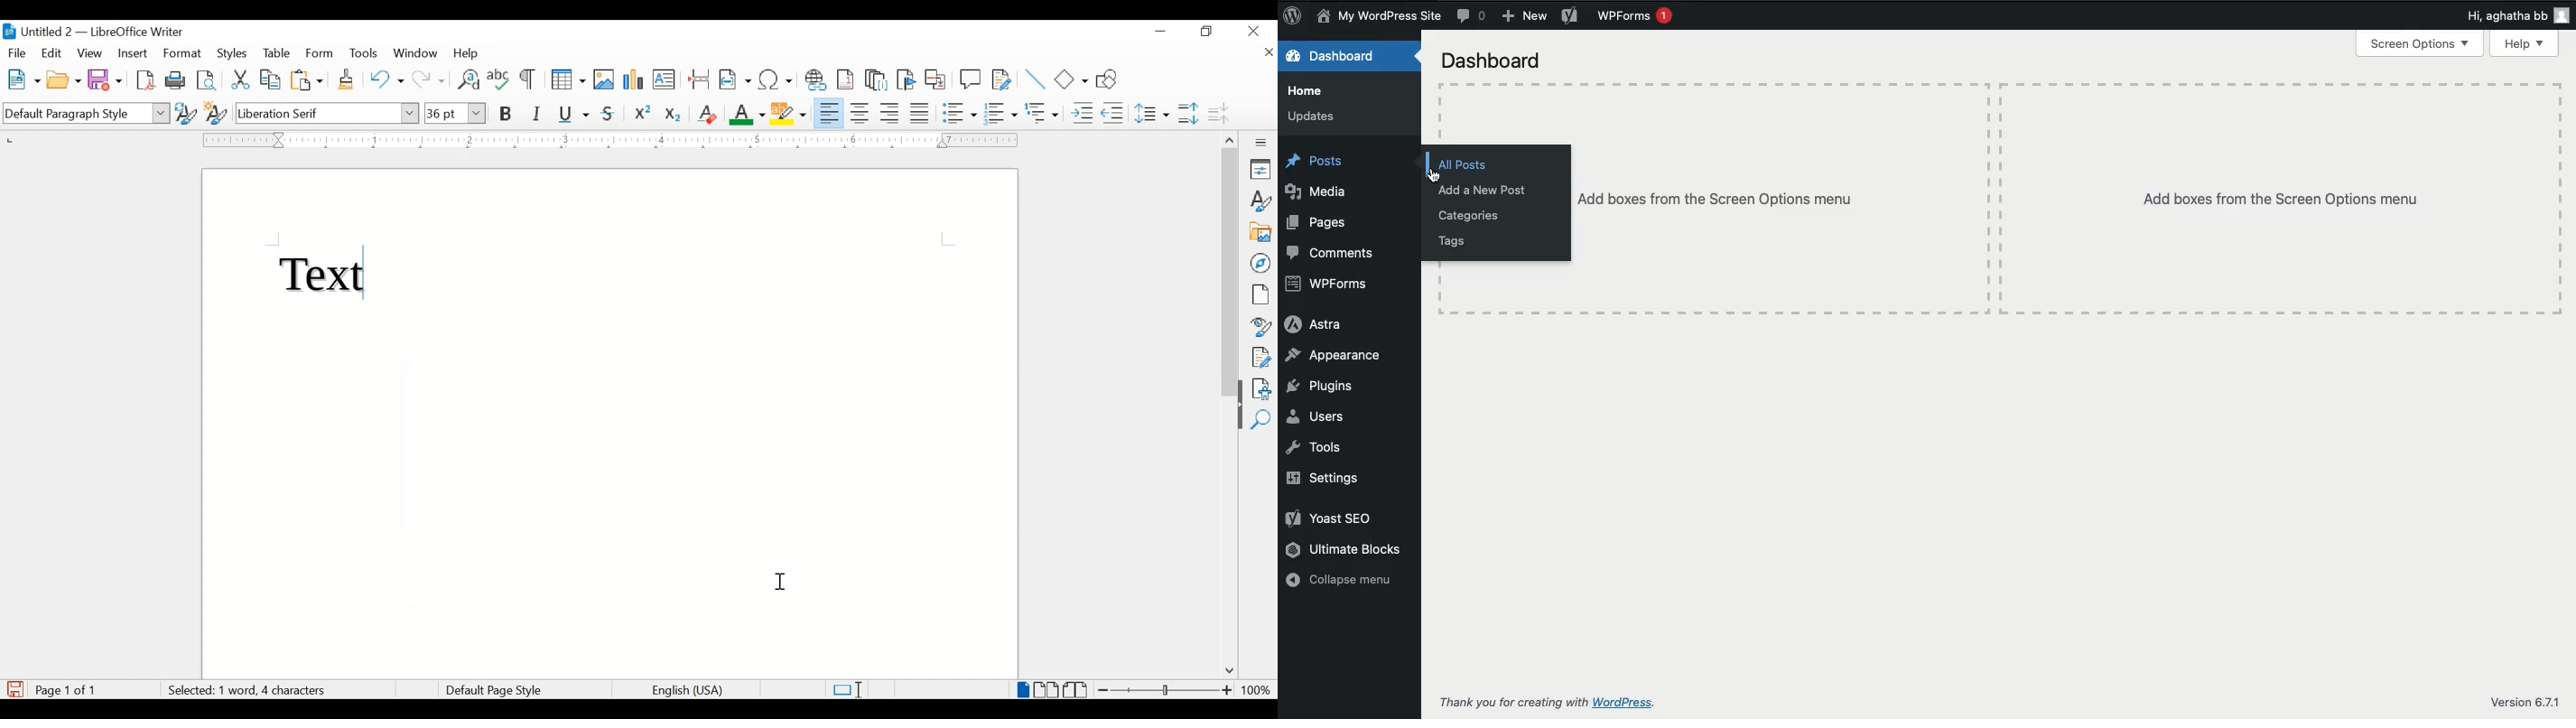 The width and height of the screenshot is (2576, 728). I want to click on Media, so click(1317, 190).